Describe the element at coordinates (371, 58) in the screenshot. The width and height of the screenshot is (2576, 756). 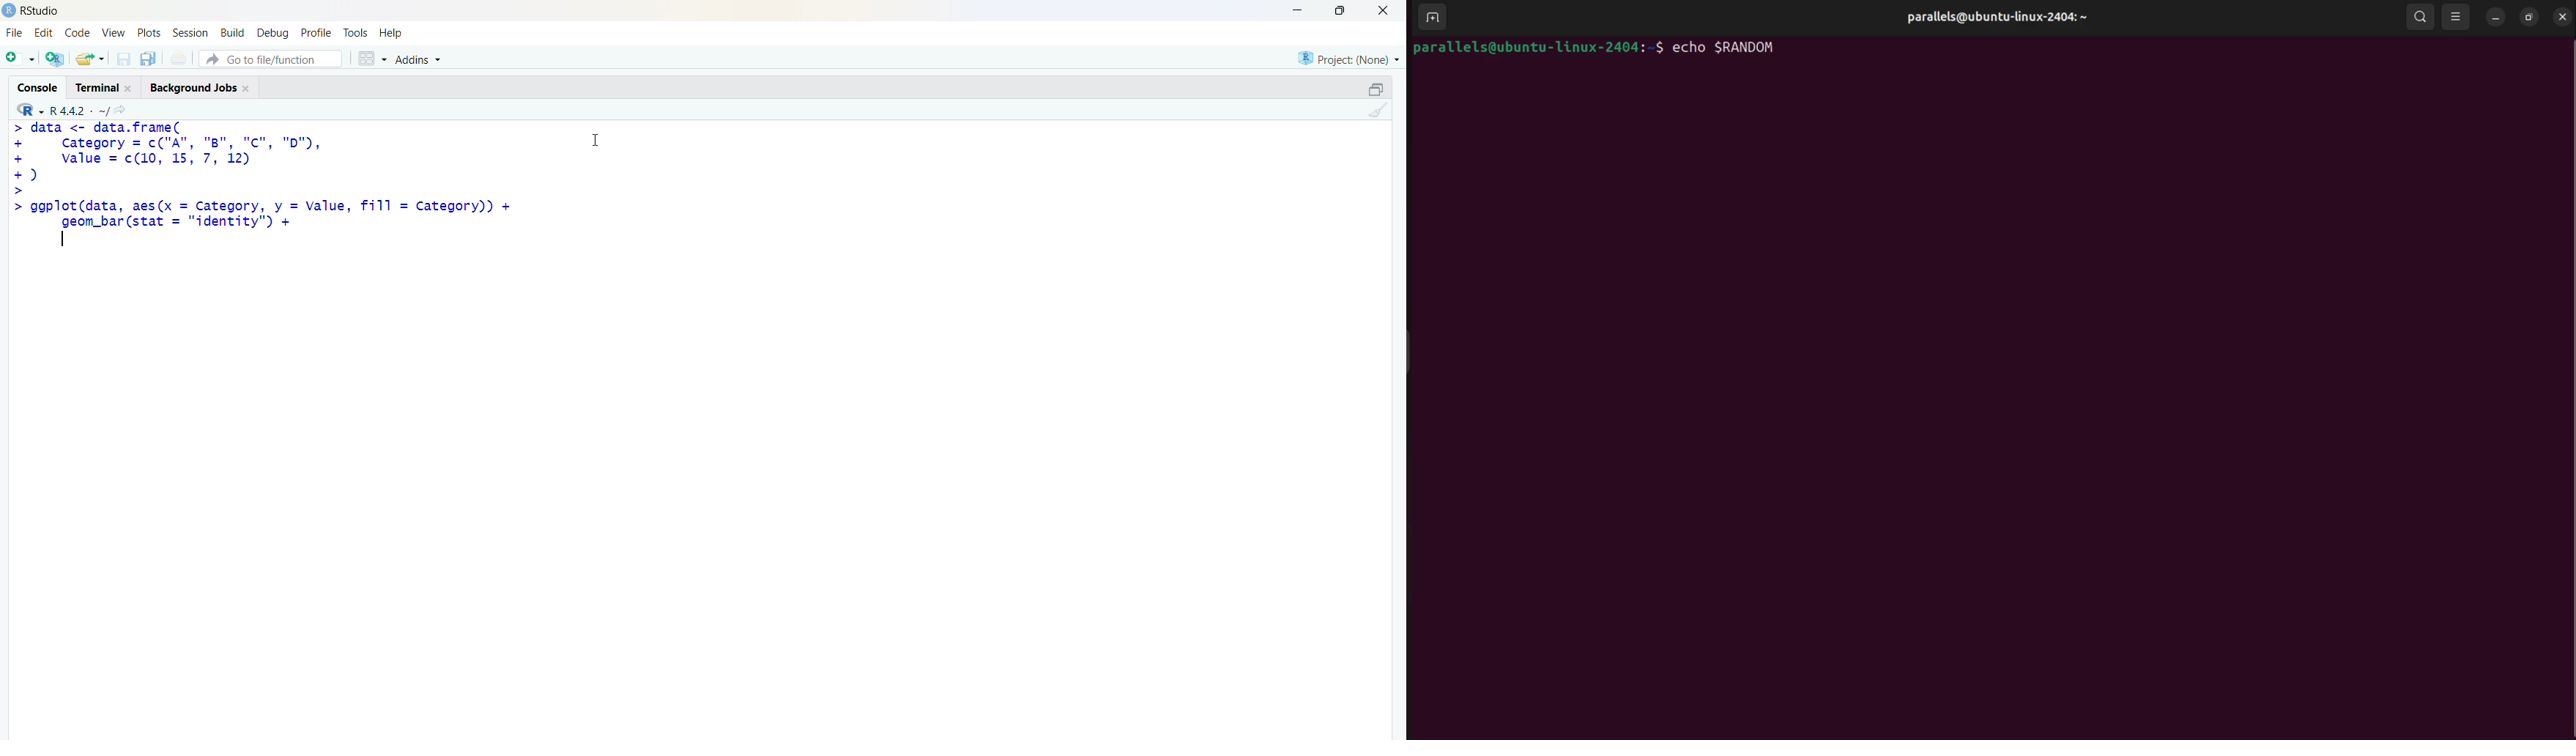
I see `grid view` at that location.